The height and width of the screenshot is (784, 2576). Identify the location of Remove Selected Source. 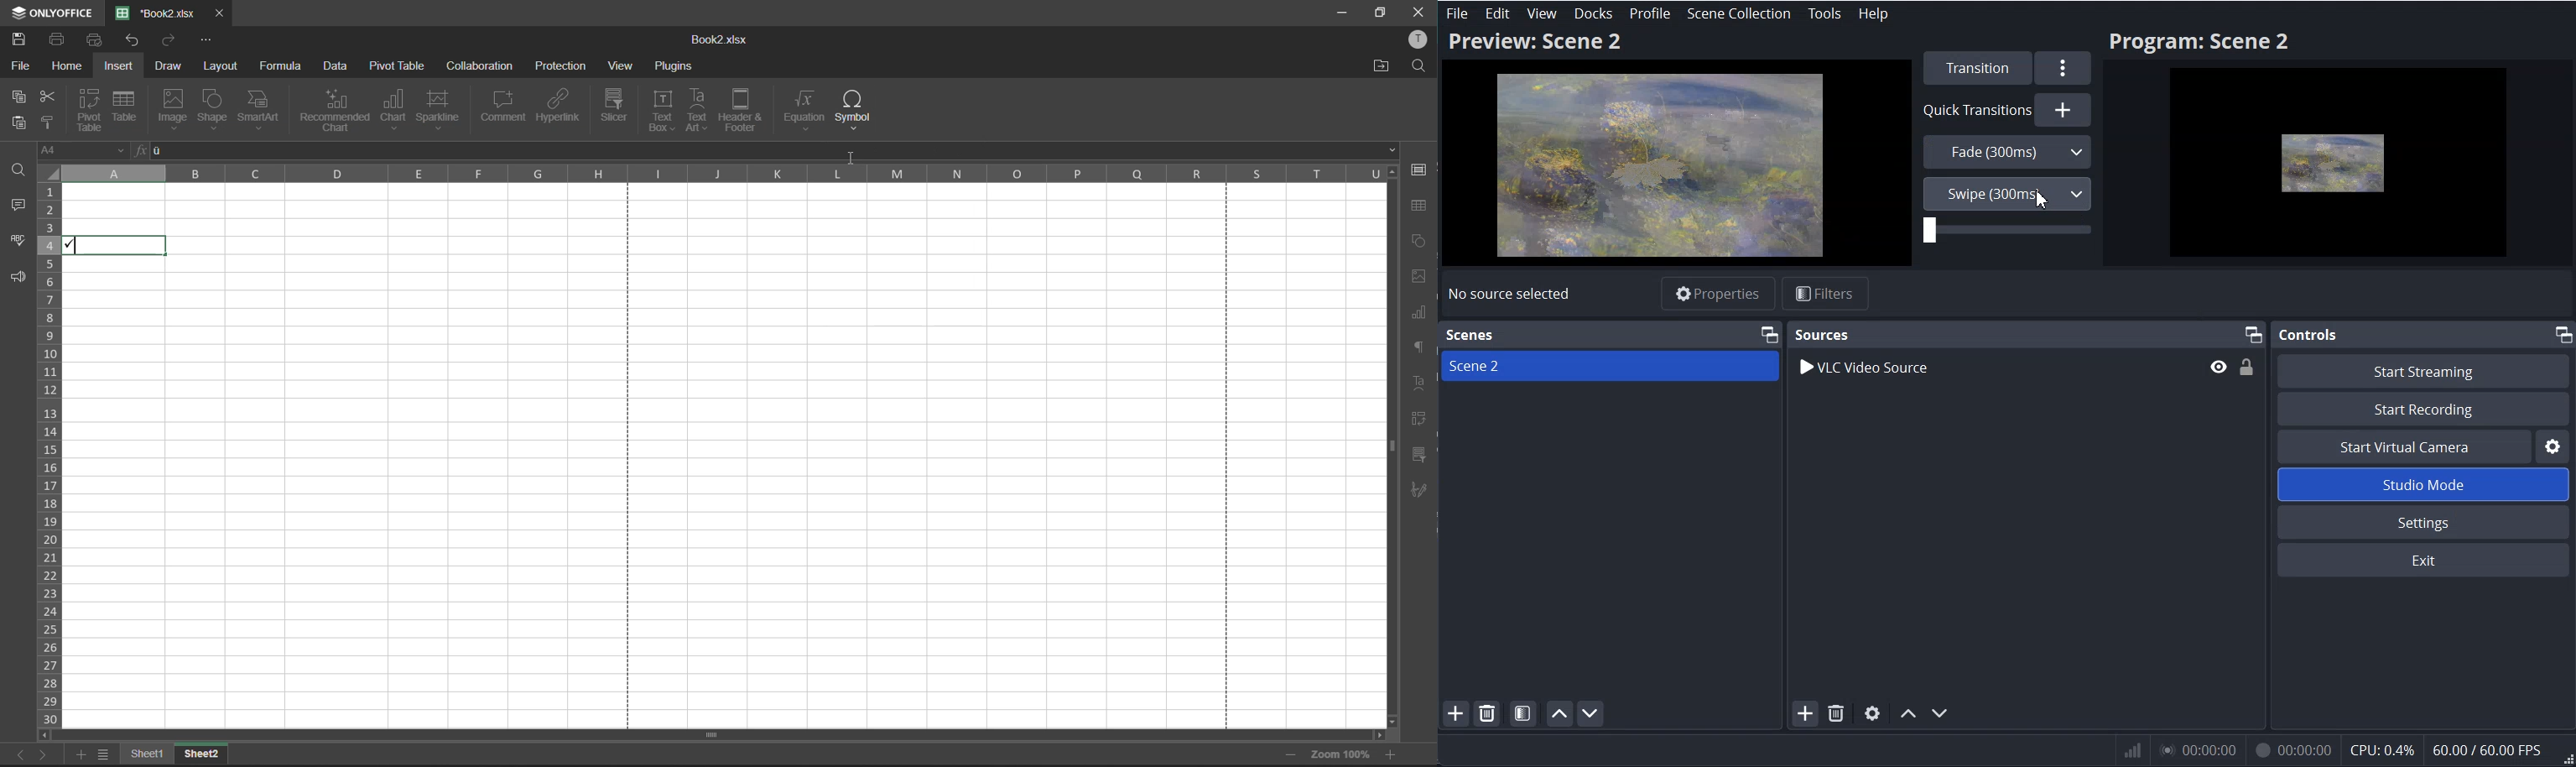
(1834, 713).